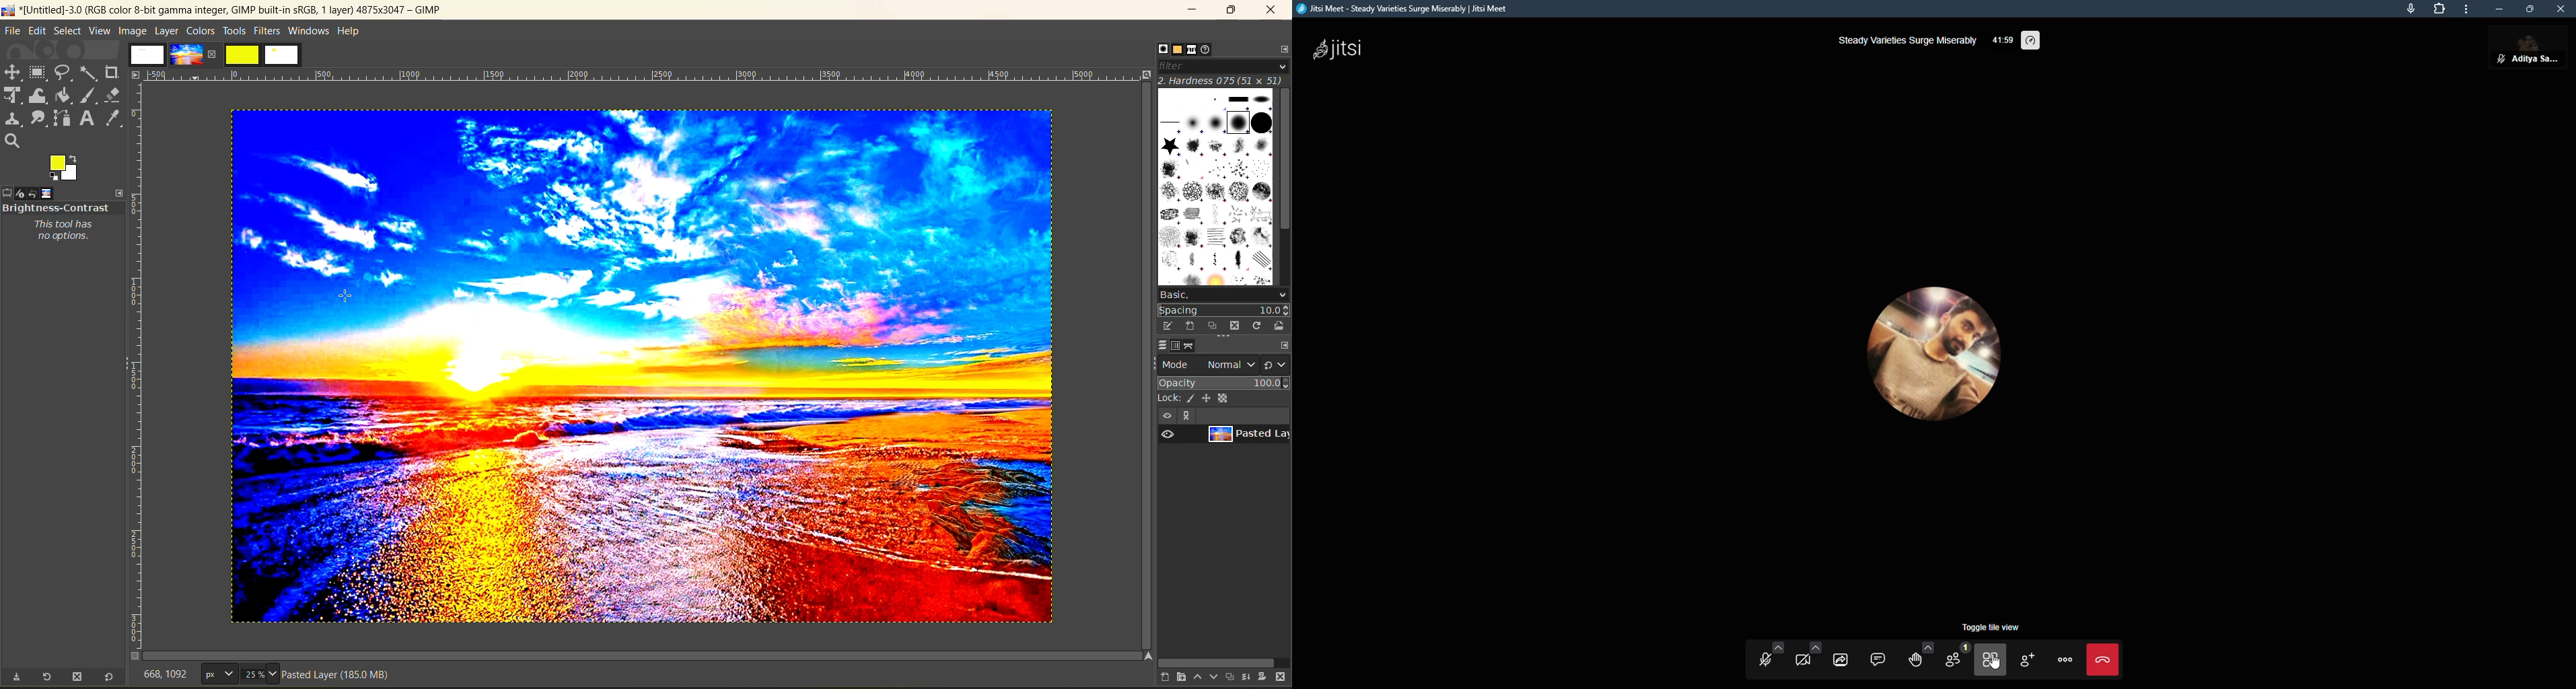 This screenshot has height=700, width=2576. Describe the element at coordinates (44, 678) in the screenshot. I see `restore tool preset` at that location.